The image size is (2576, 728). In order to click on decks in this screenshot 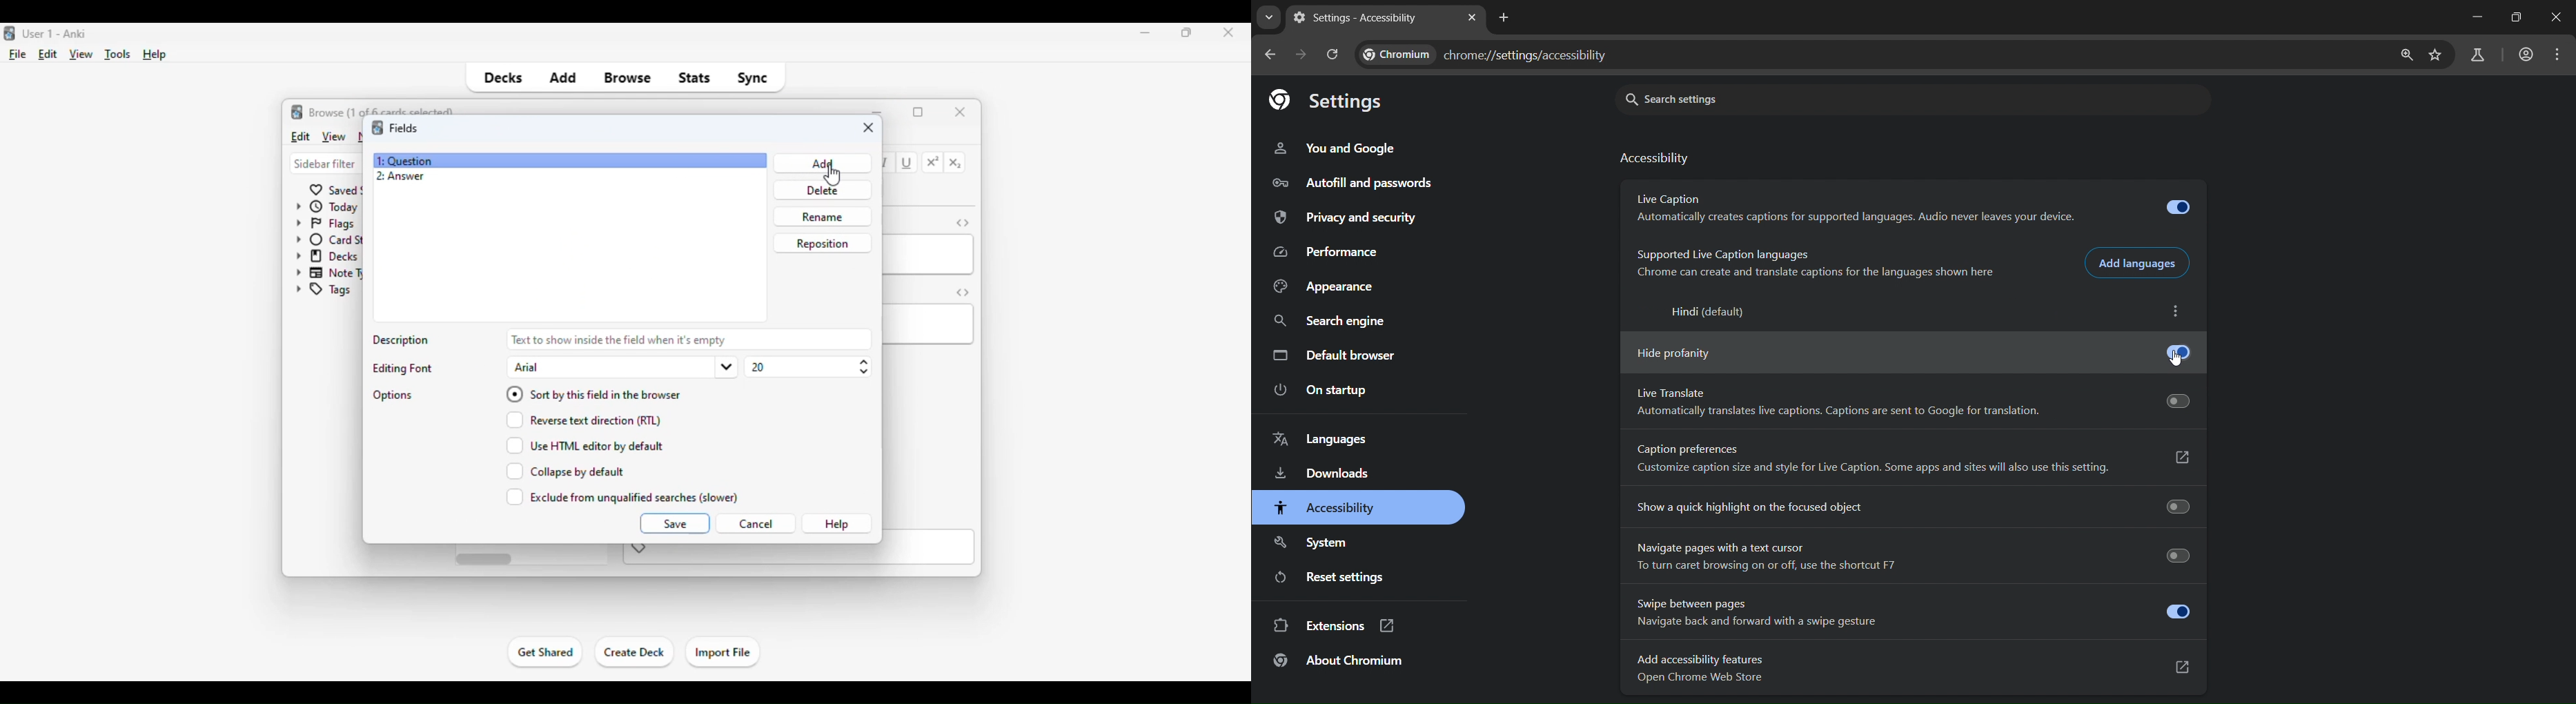, I will do `click(502, 78)`.